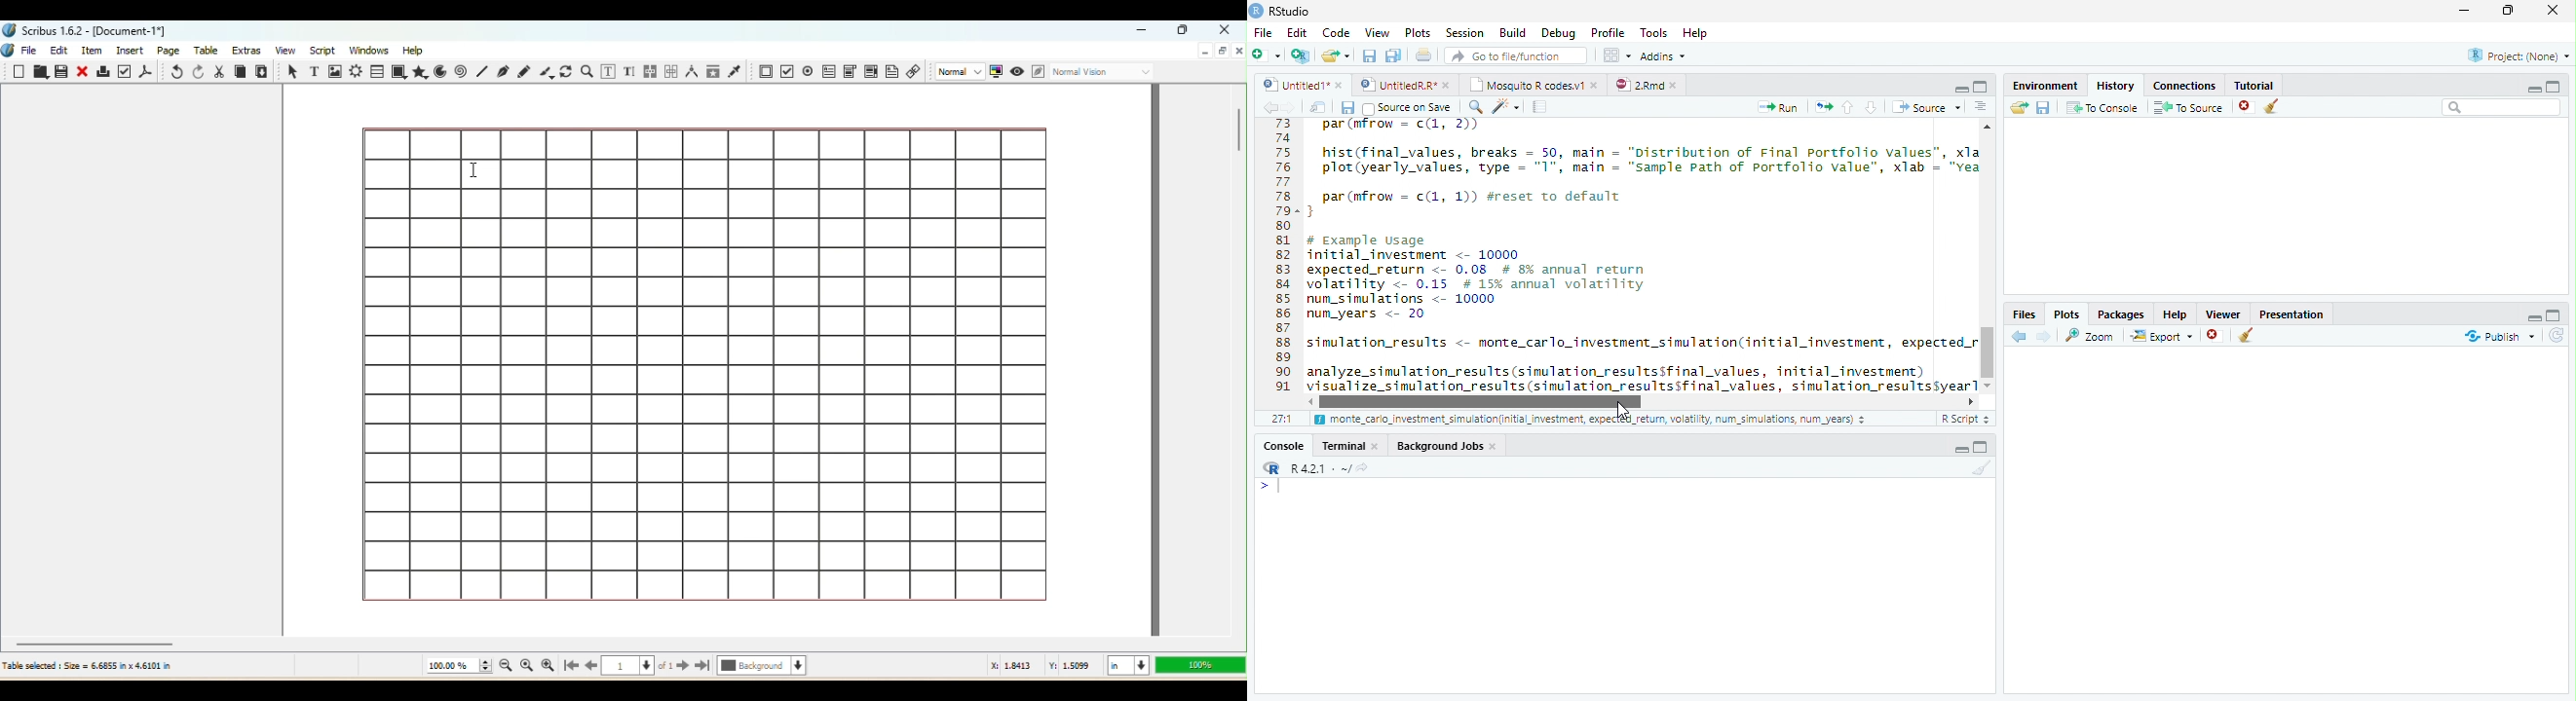 This screenshot has height=728, width=2576. Describe the element at coordinates (1532, 84) in the screenshot. I see `Mosquito R codes.v1` at that location.